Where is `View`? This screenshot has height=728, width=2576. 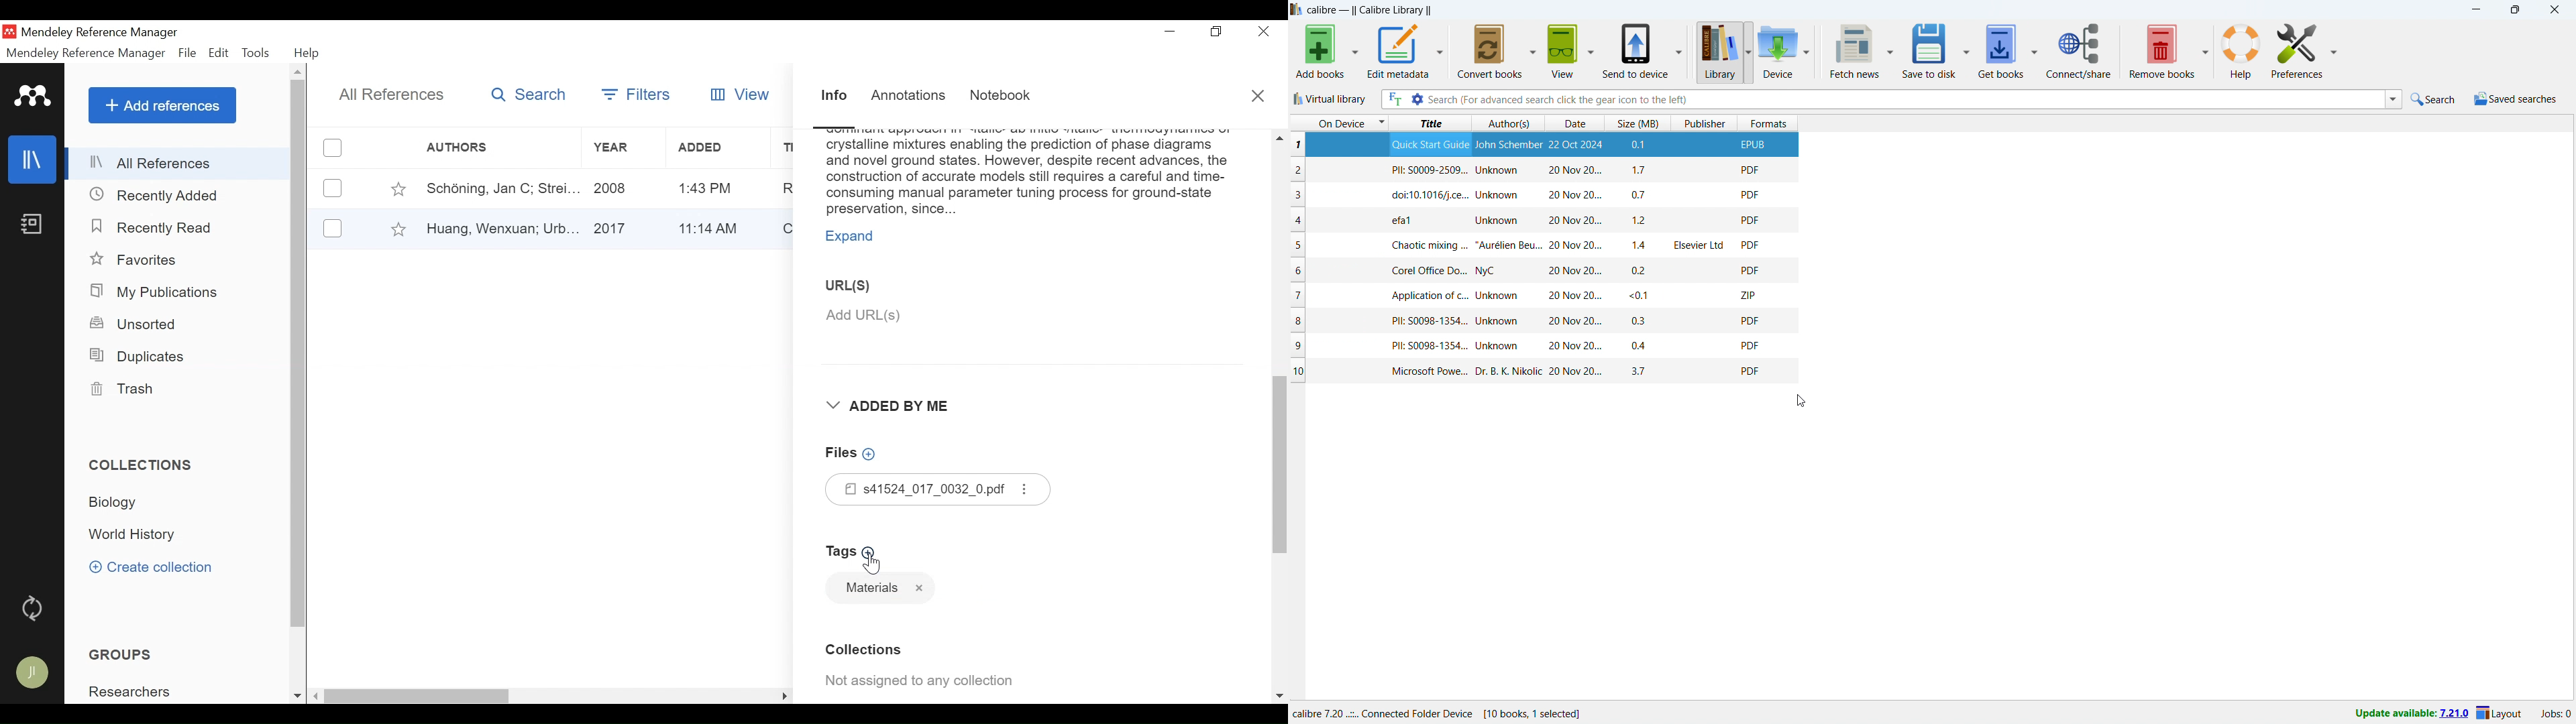
View is located at coordinates (741, 93).